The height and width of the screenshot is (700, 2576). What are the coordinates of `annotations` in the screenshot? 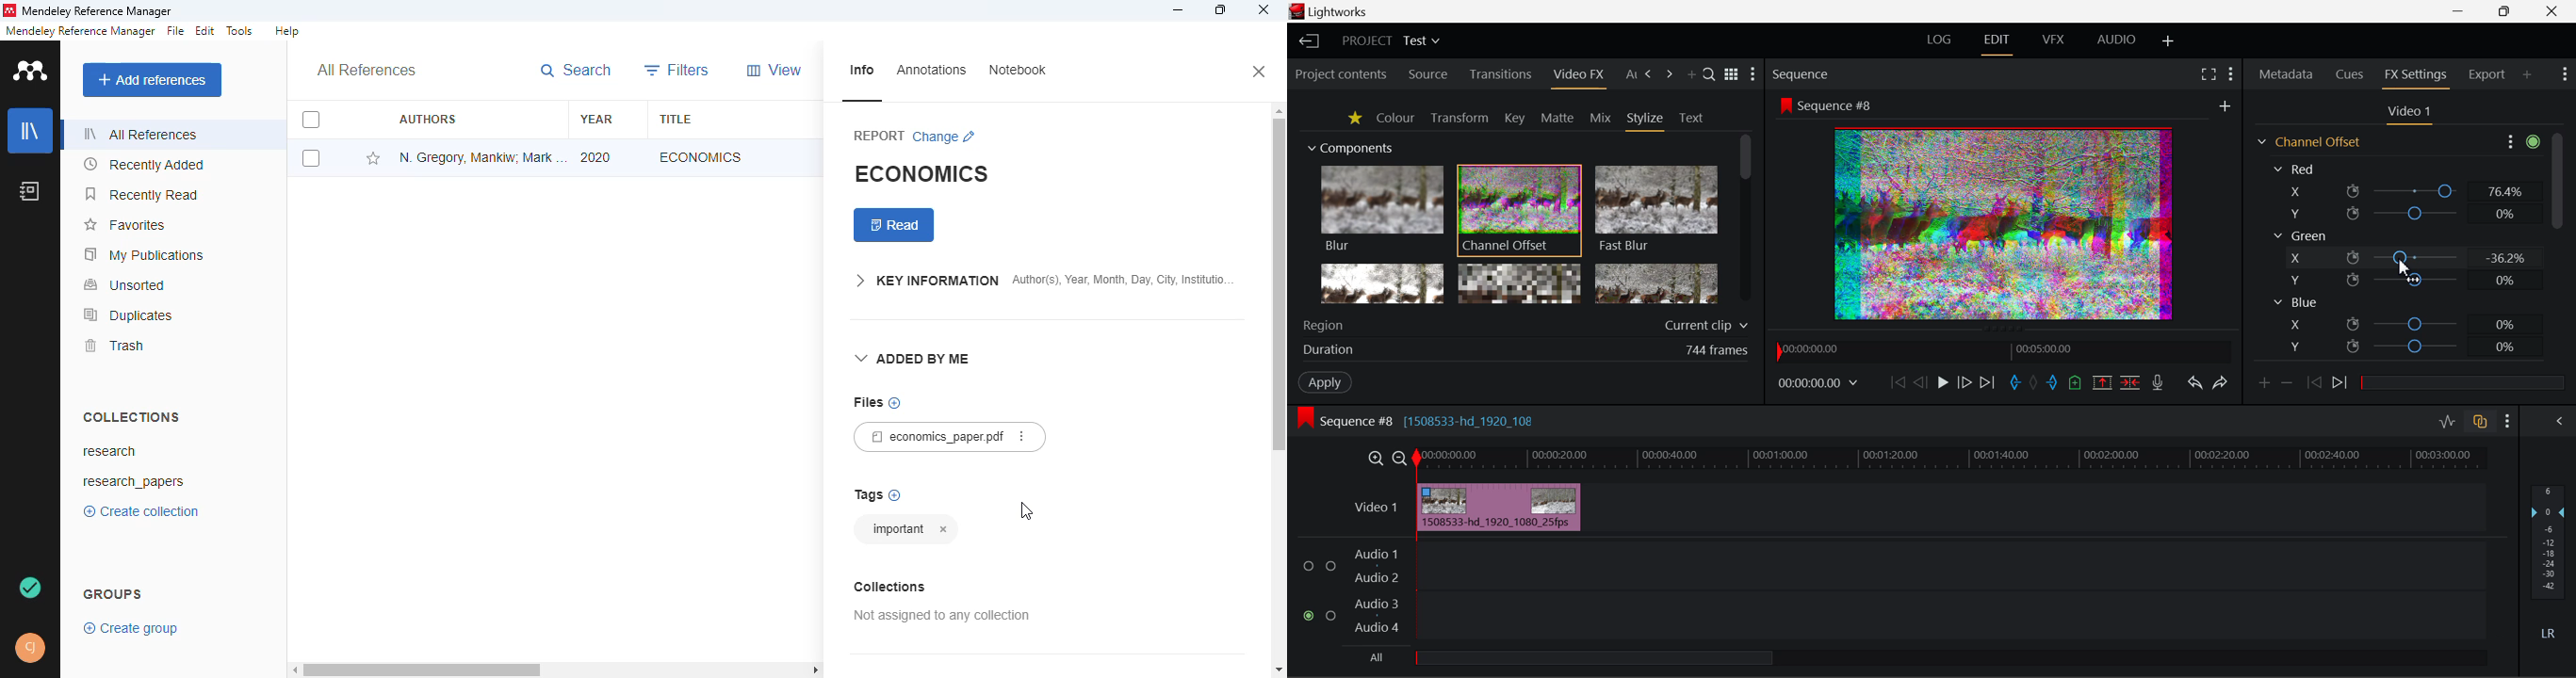 It's located at (932, 71).